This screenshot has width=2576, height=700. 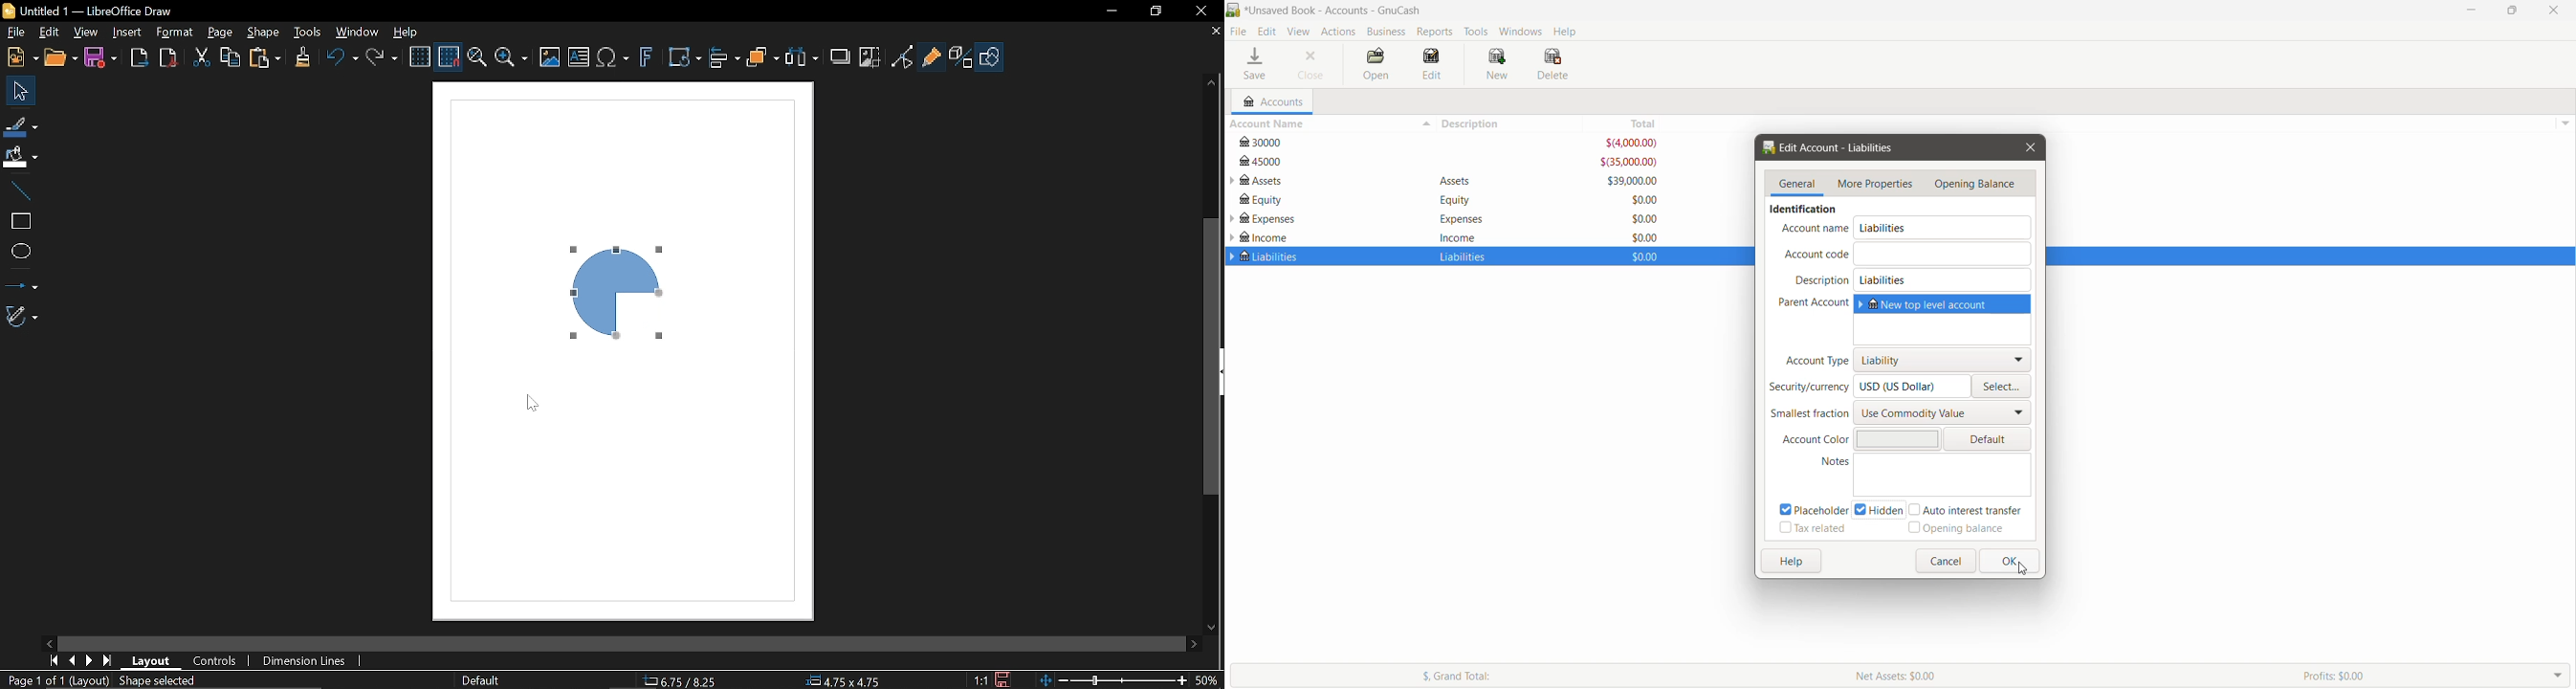 I want to click on Redo, so click(x=385, y=58).